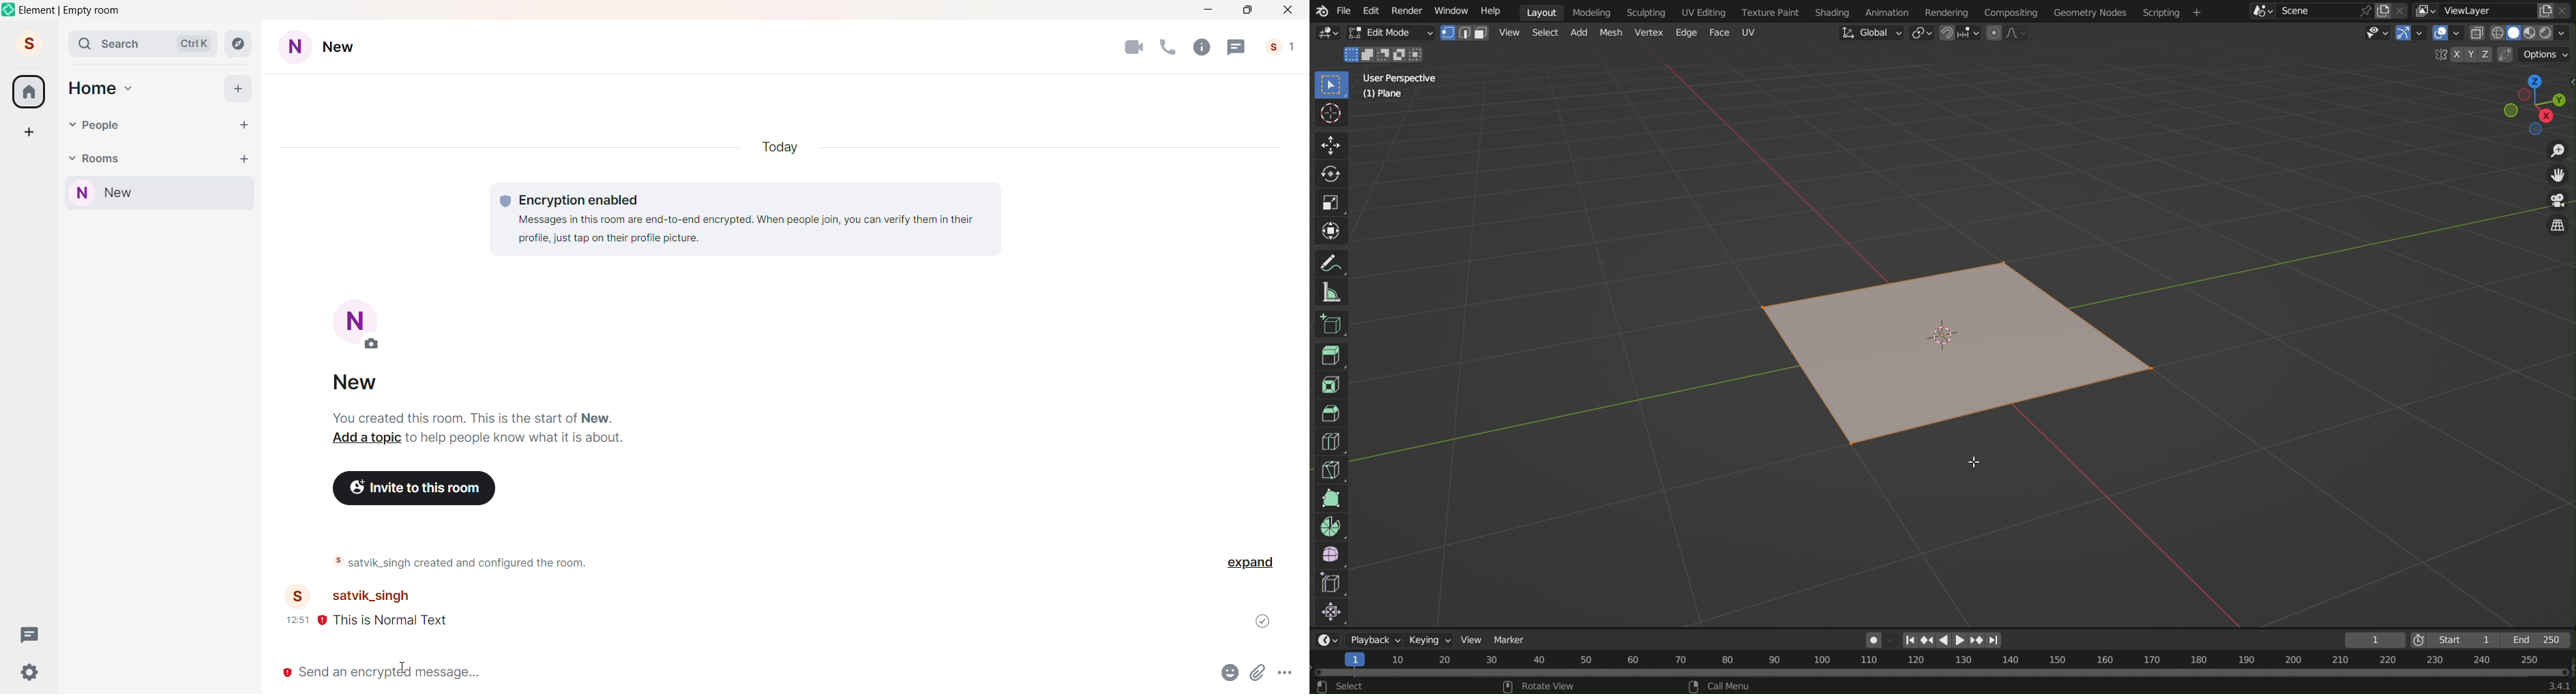 The image size is (2576, 700). What do you see at coordinates (92, 89) in the screenshot?
I see `Home` at bounding box center [92, 89].